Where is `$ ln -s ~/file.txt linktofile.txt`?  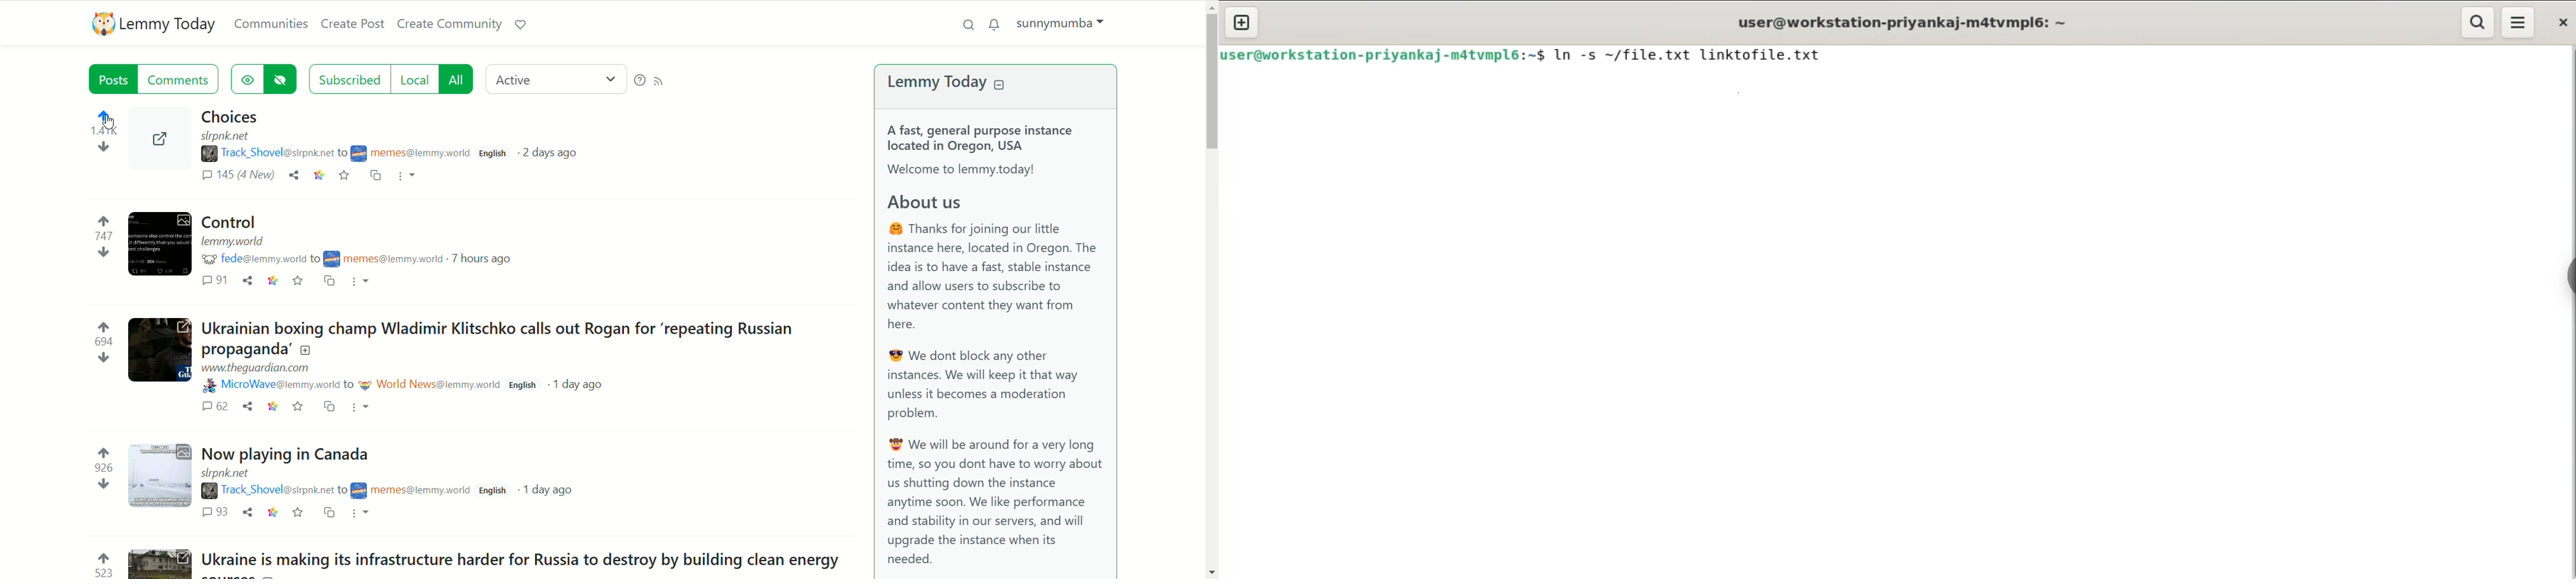 $ ln -s ~/file.txt linktofile.txt is located at coordinates (1687, 58).